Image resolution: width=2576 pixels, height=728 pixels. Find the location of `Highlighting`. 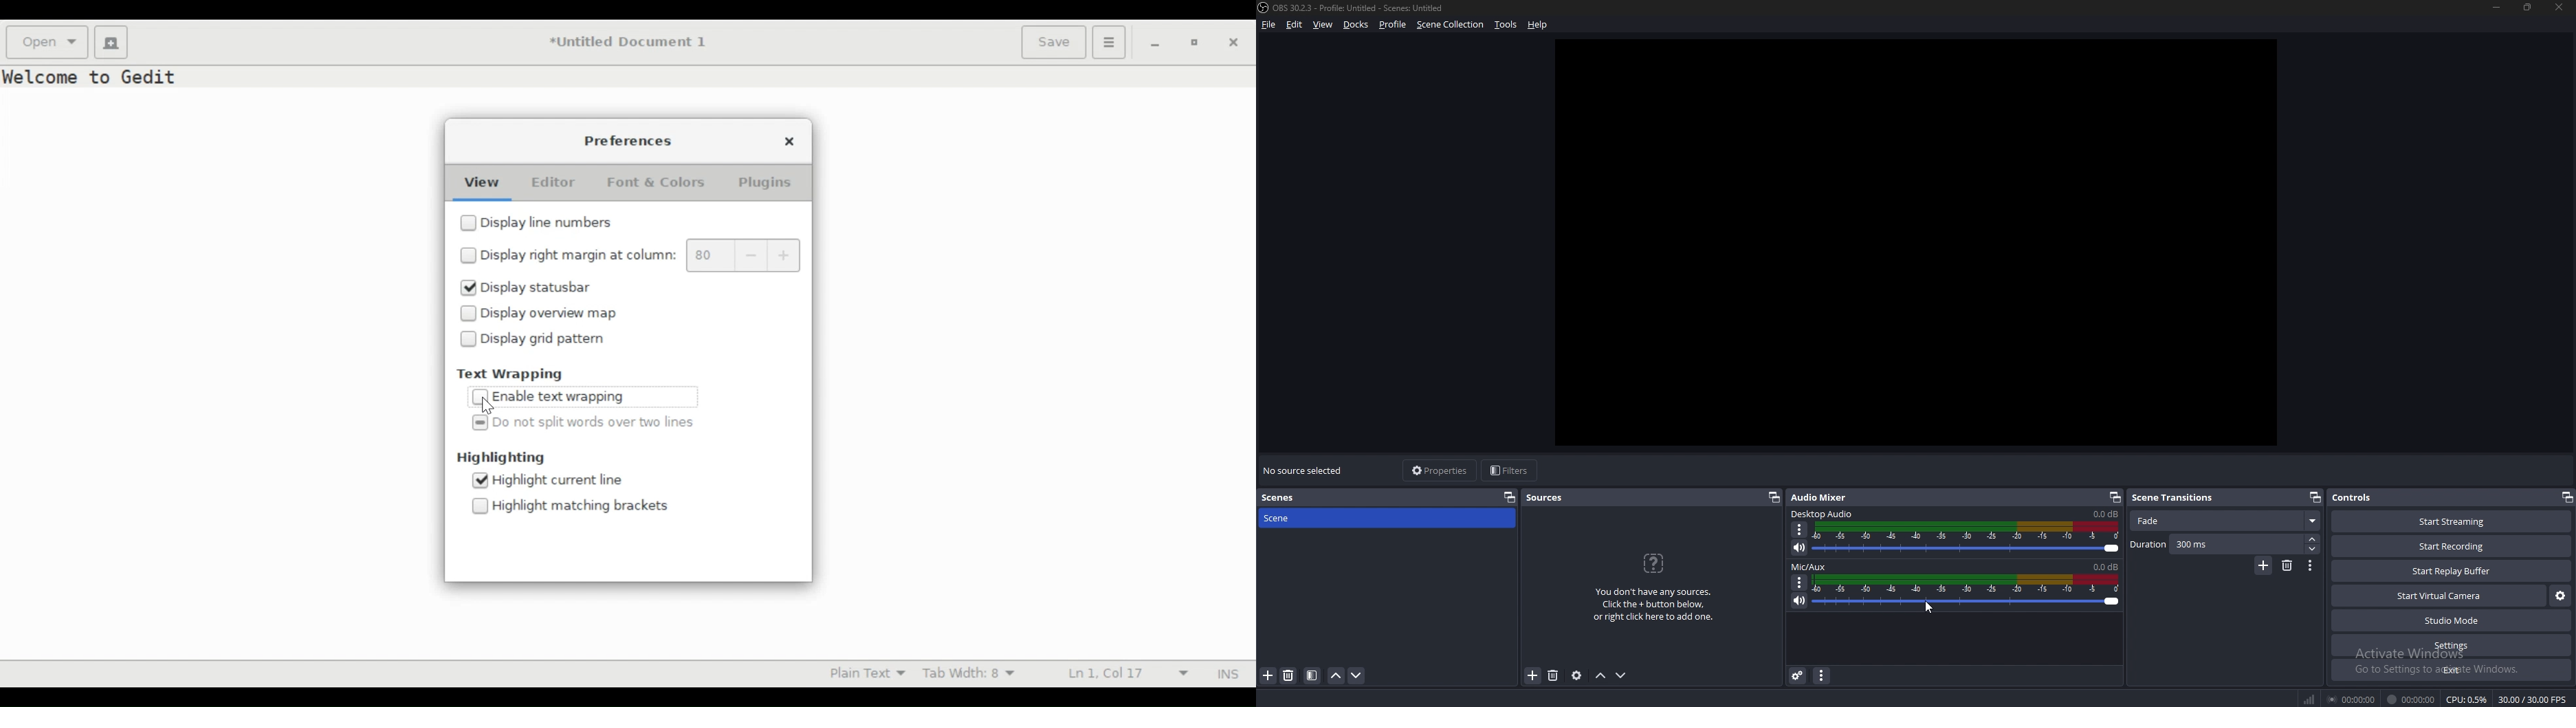

Highlighting is located at coordinates (501, 458).